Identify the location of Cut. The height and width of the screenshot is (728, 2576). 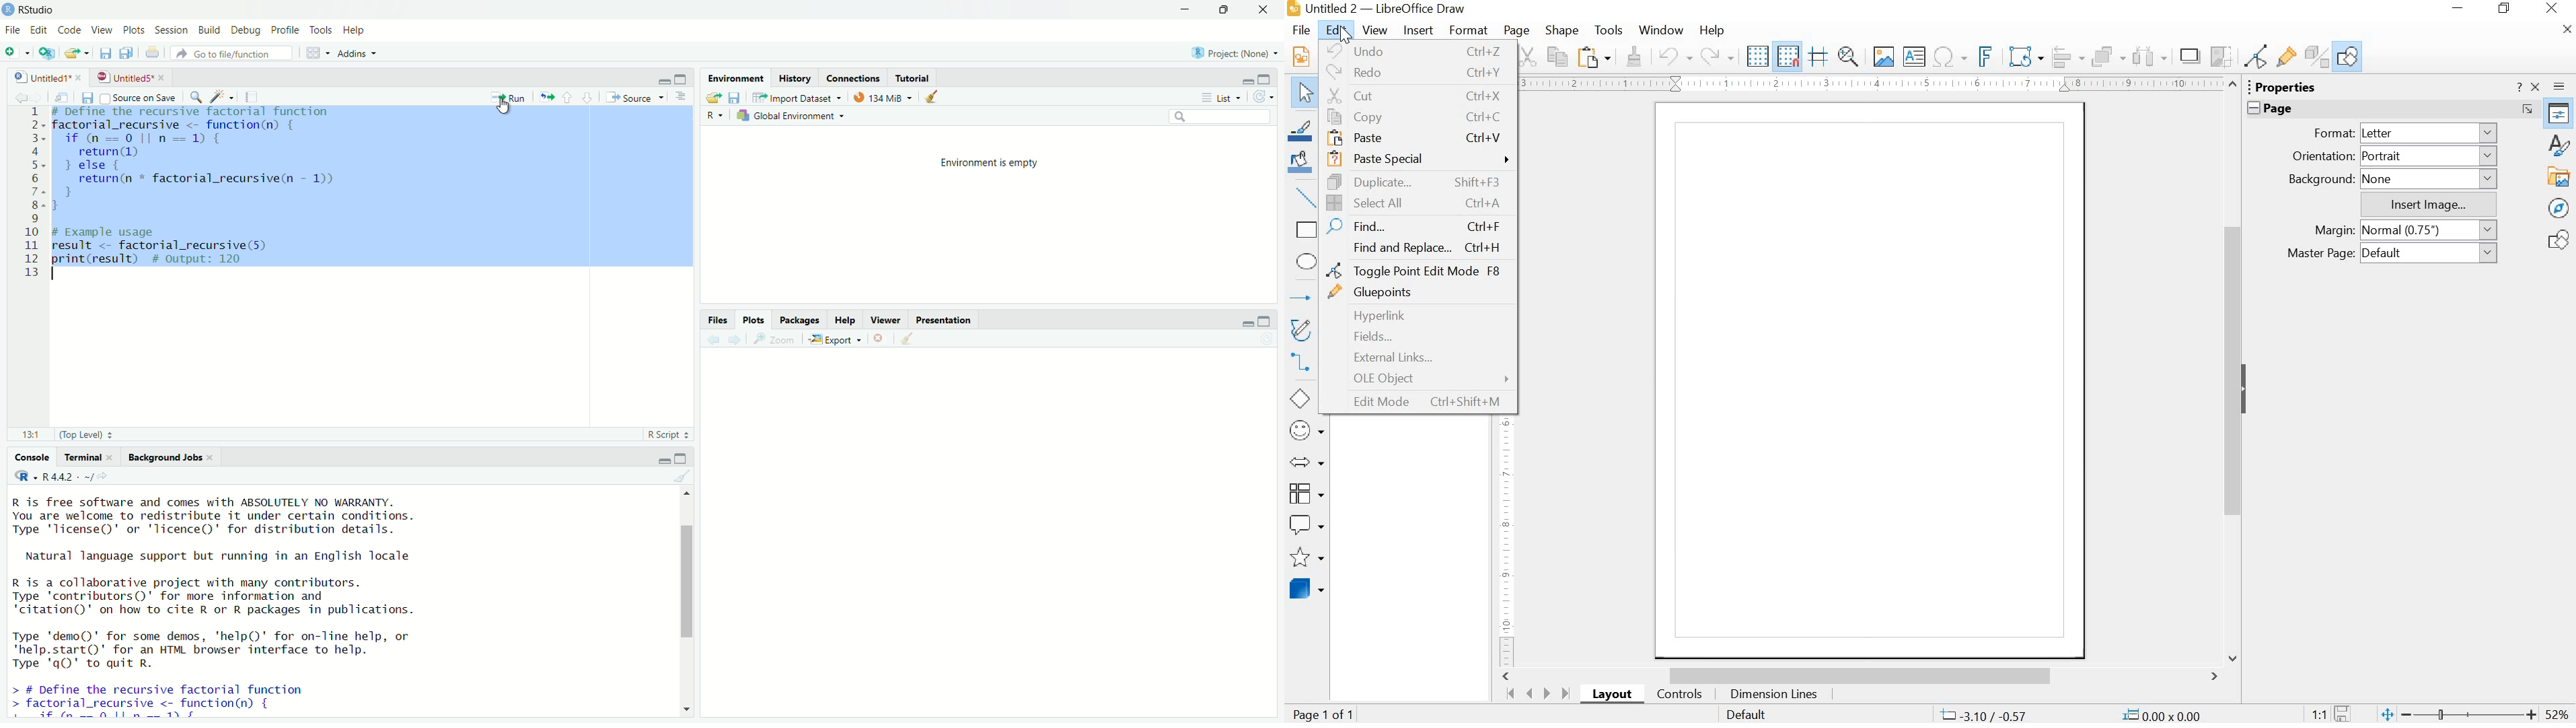
(1526, 57).